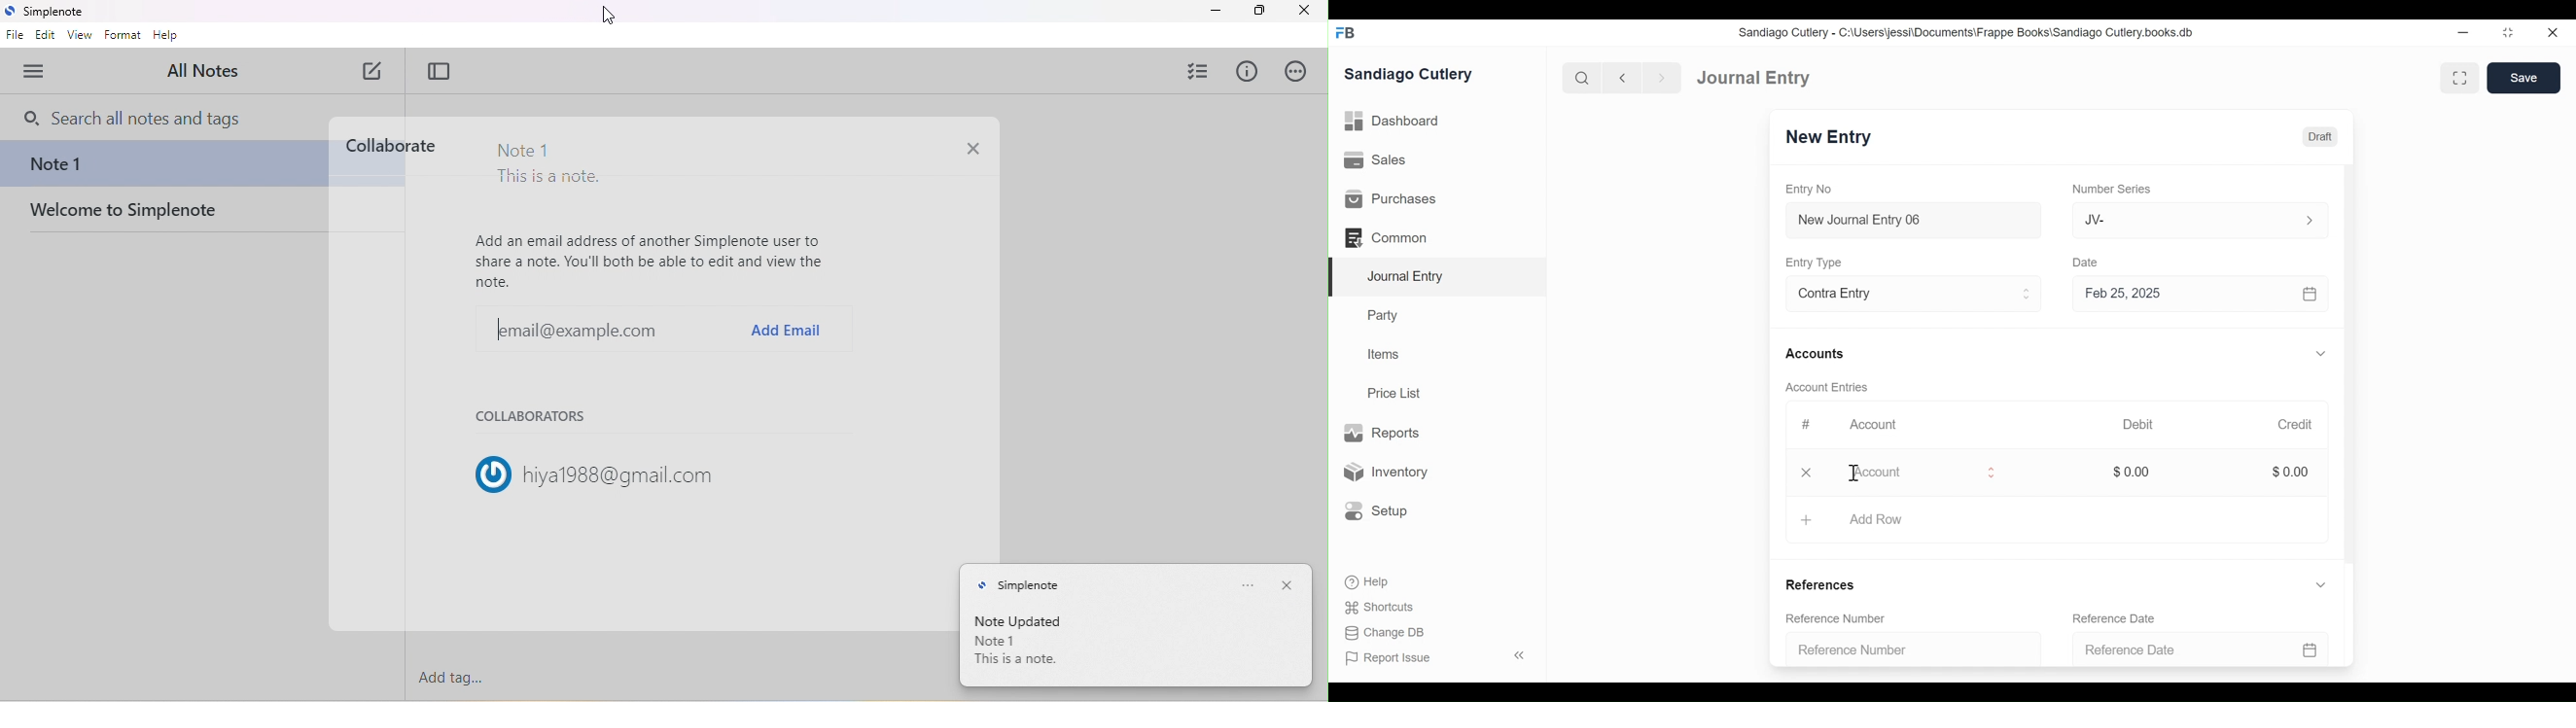  I want to click on Restore, so click(2510, 32).